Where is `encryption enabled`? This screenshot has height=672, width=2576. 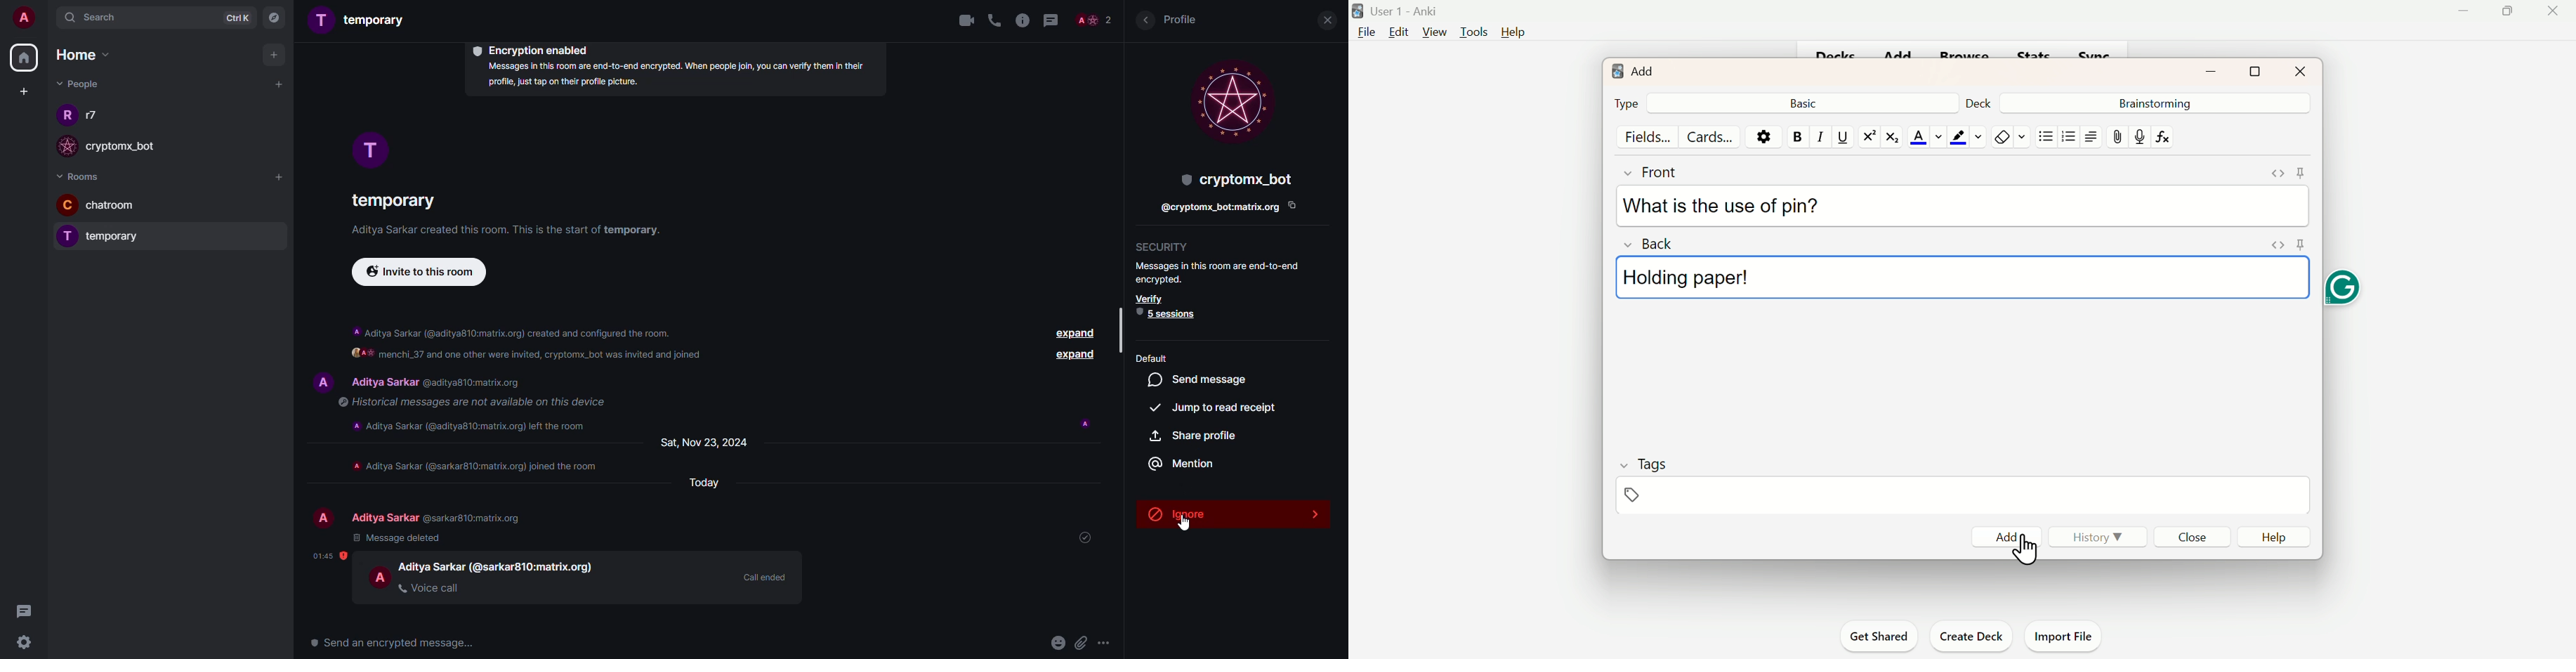
encryption enabled is located at coordinates (535, 49).